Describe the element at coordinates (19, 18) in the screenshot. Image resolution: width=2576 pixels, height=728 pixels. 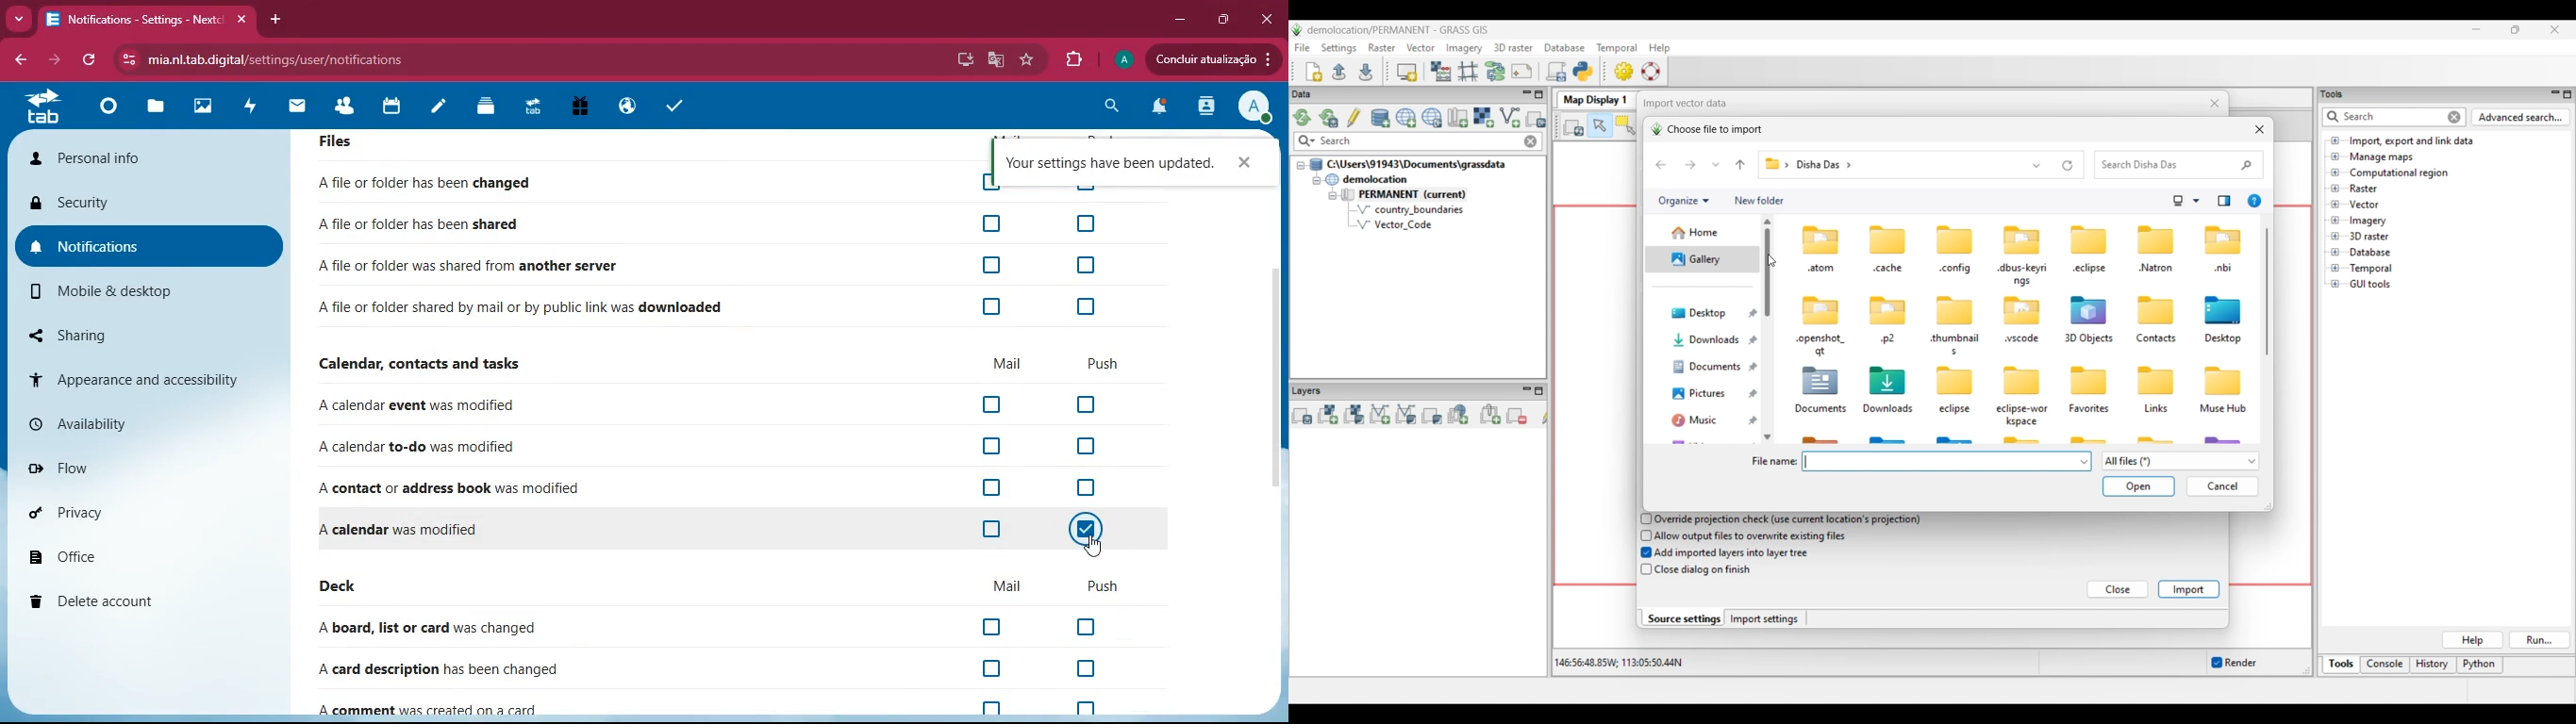
I see `more` at that location.